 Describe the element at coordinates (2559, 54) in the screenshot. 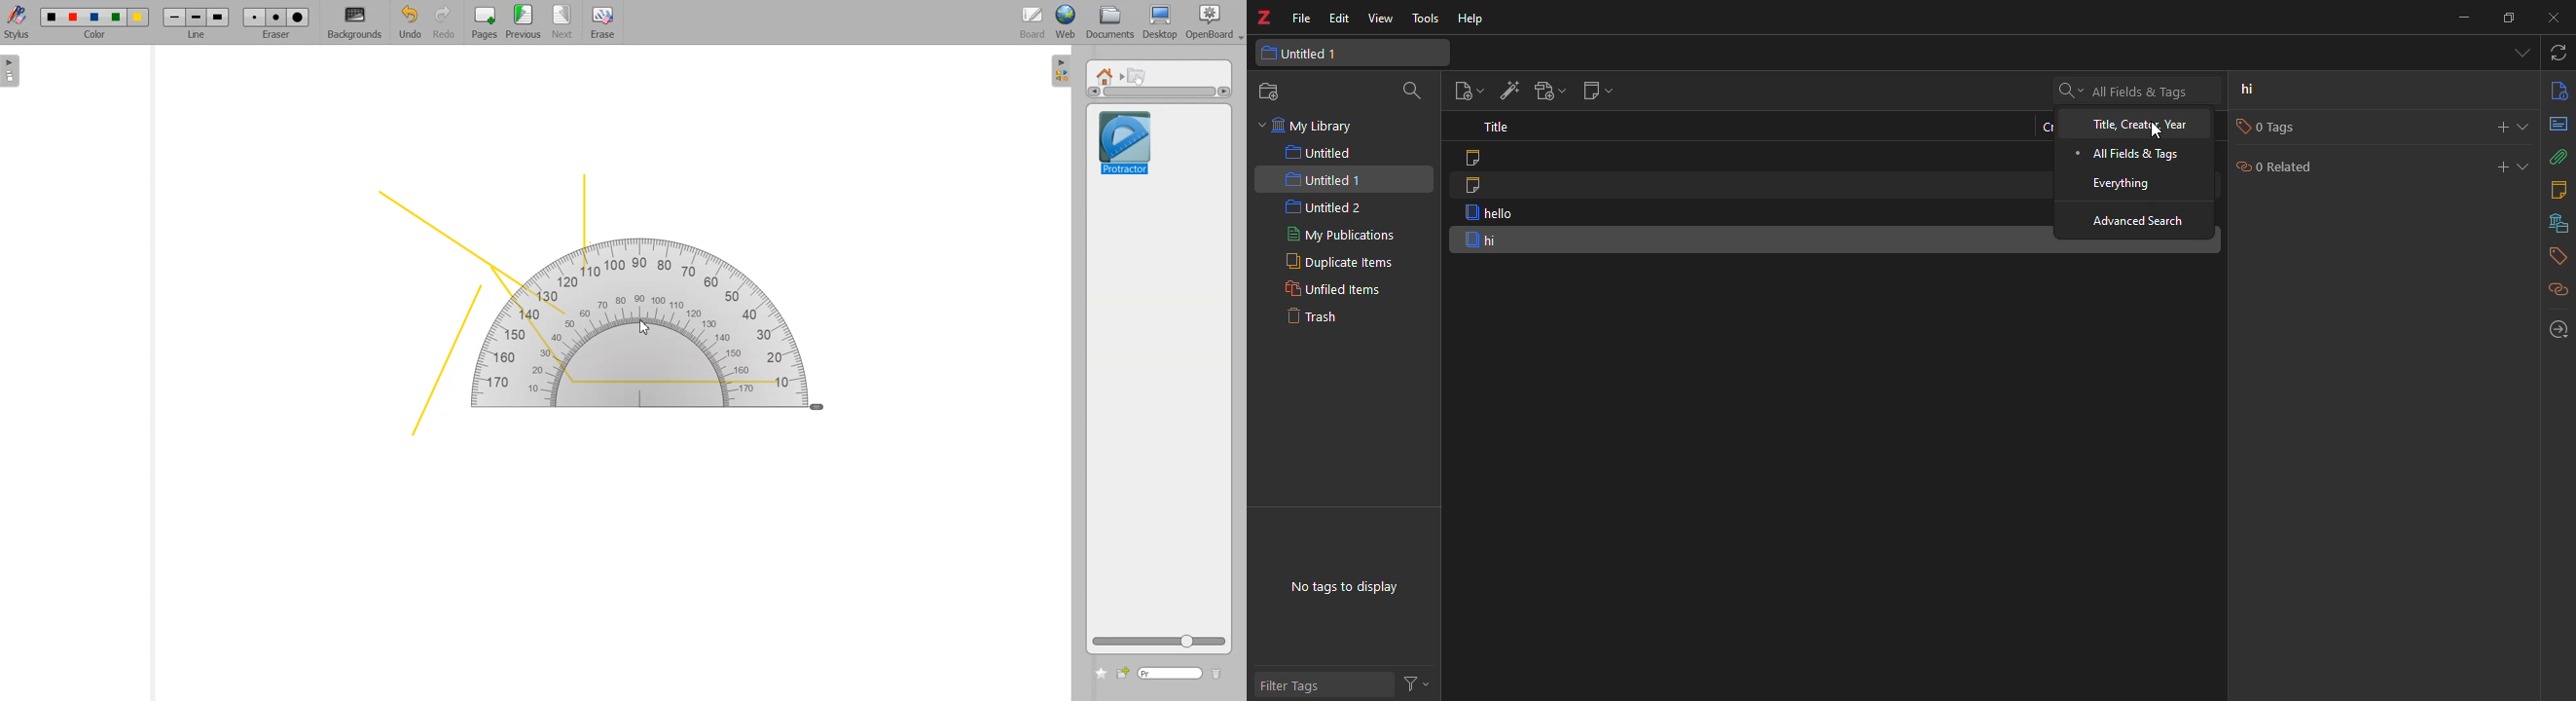

I see `sync` at that location.